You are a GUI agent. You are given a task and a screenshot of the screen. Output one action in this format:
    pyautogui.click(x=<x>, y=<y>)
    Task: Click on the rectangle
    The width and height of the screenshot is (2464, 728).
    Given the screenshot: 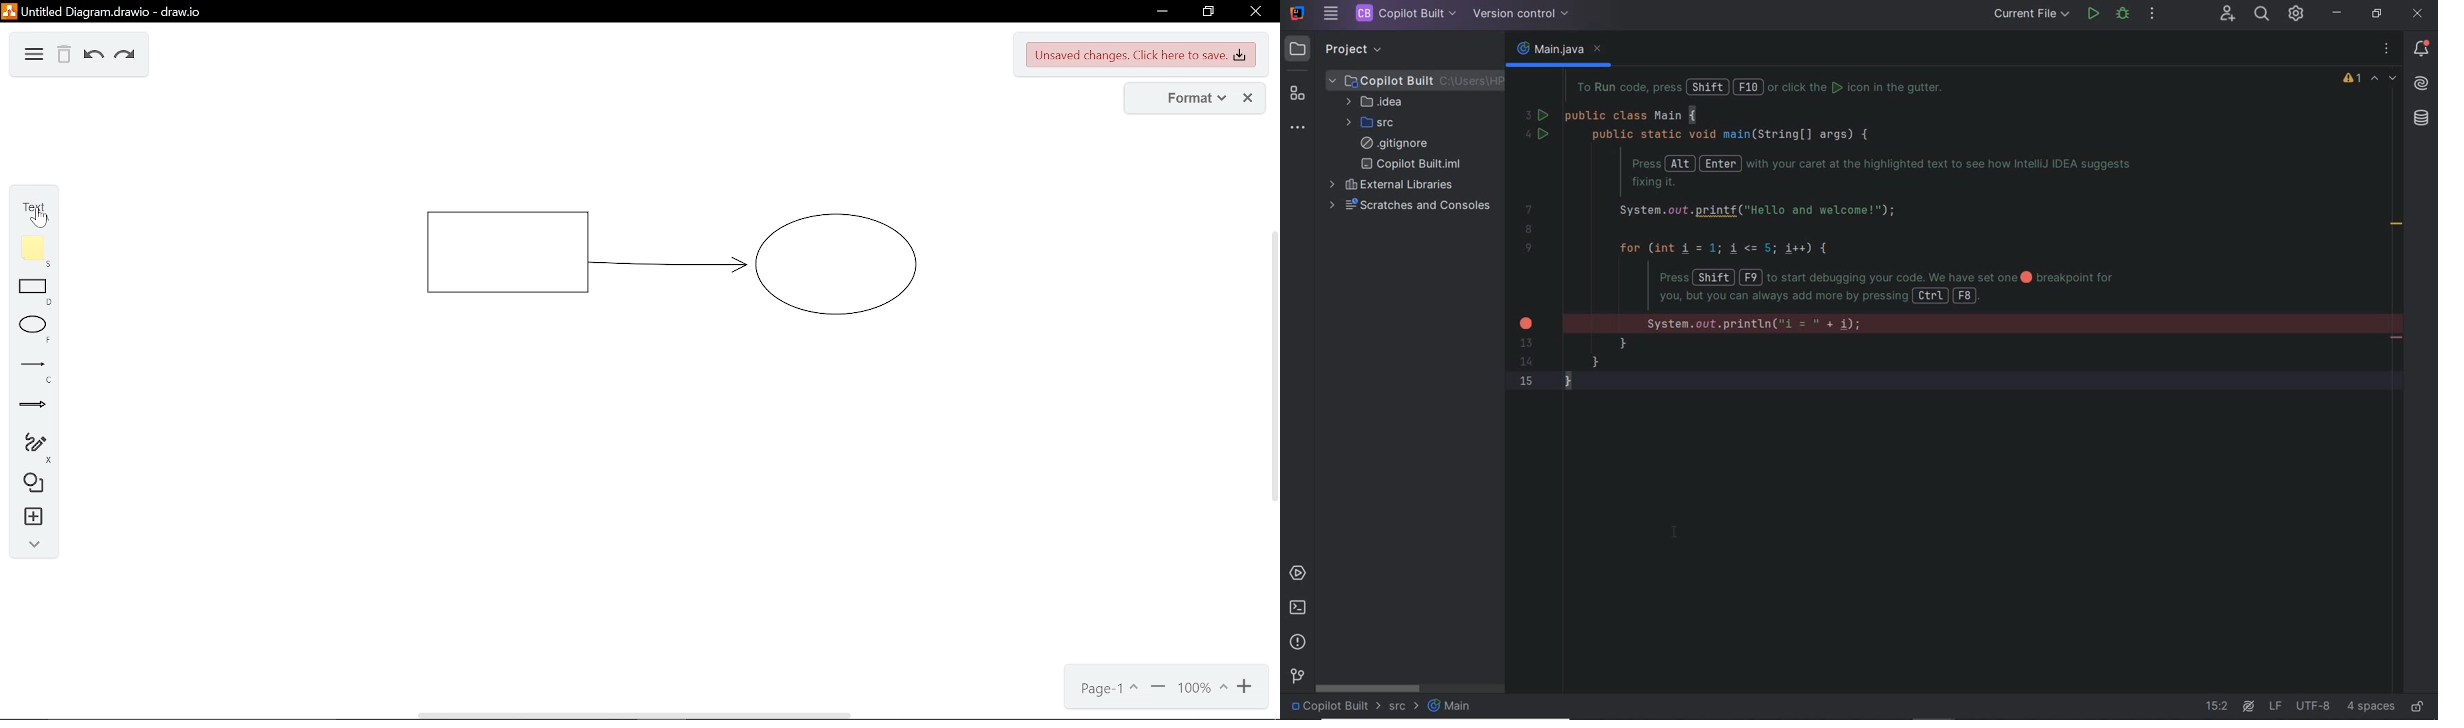 What is the action you would take?
    pyautogui.click(x=37, y=291)
    